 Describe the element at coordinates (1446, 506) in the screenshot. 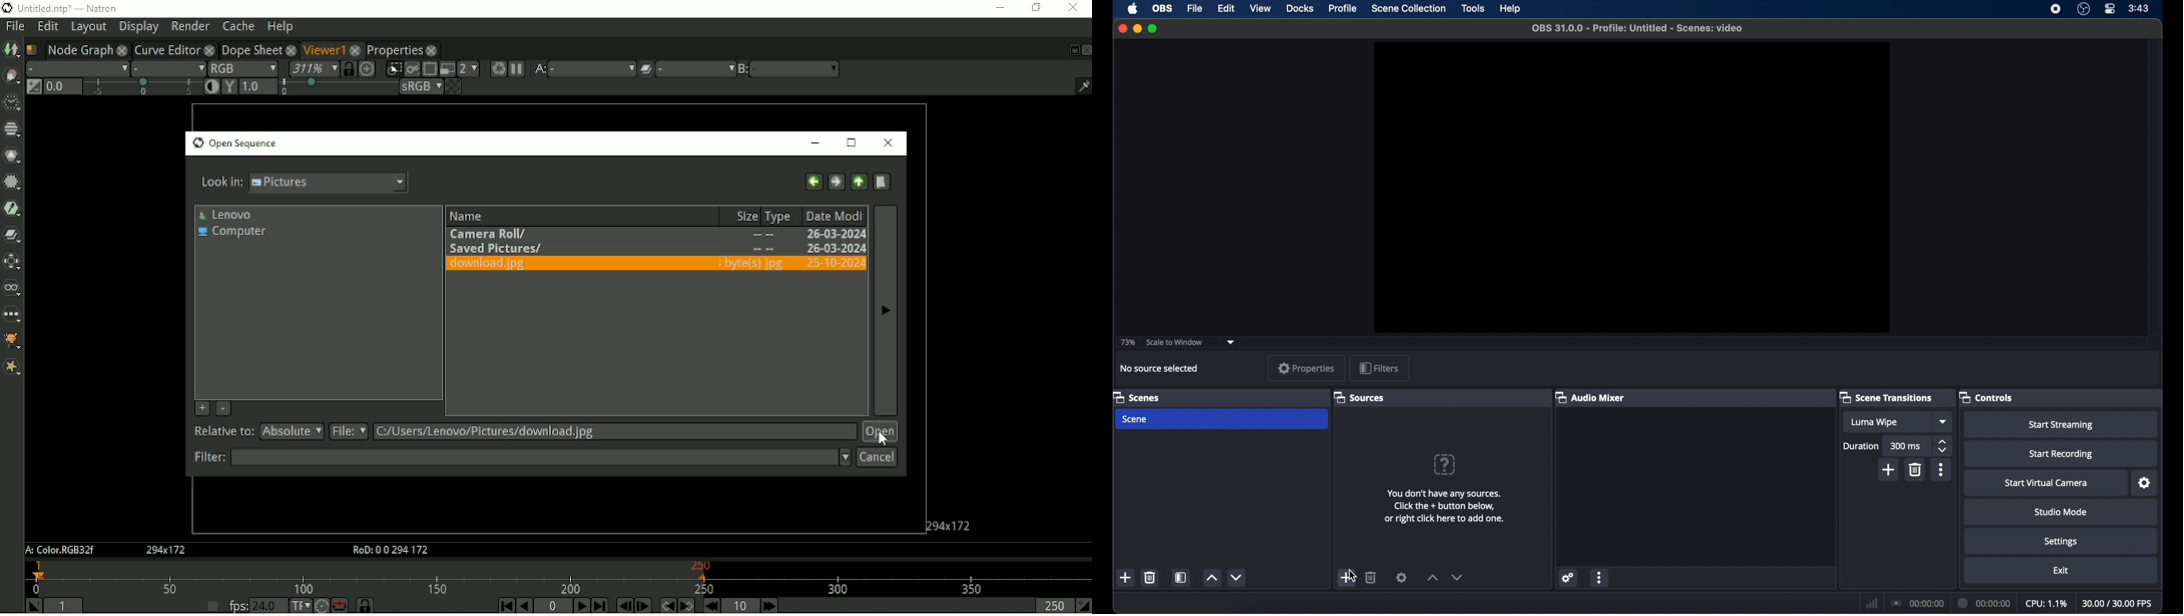

I see `You don't have any sources.
Click the + button below,
or right click here to add one.` at that location.